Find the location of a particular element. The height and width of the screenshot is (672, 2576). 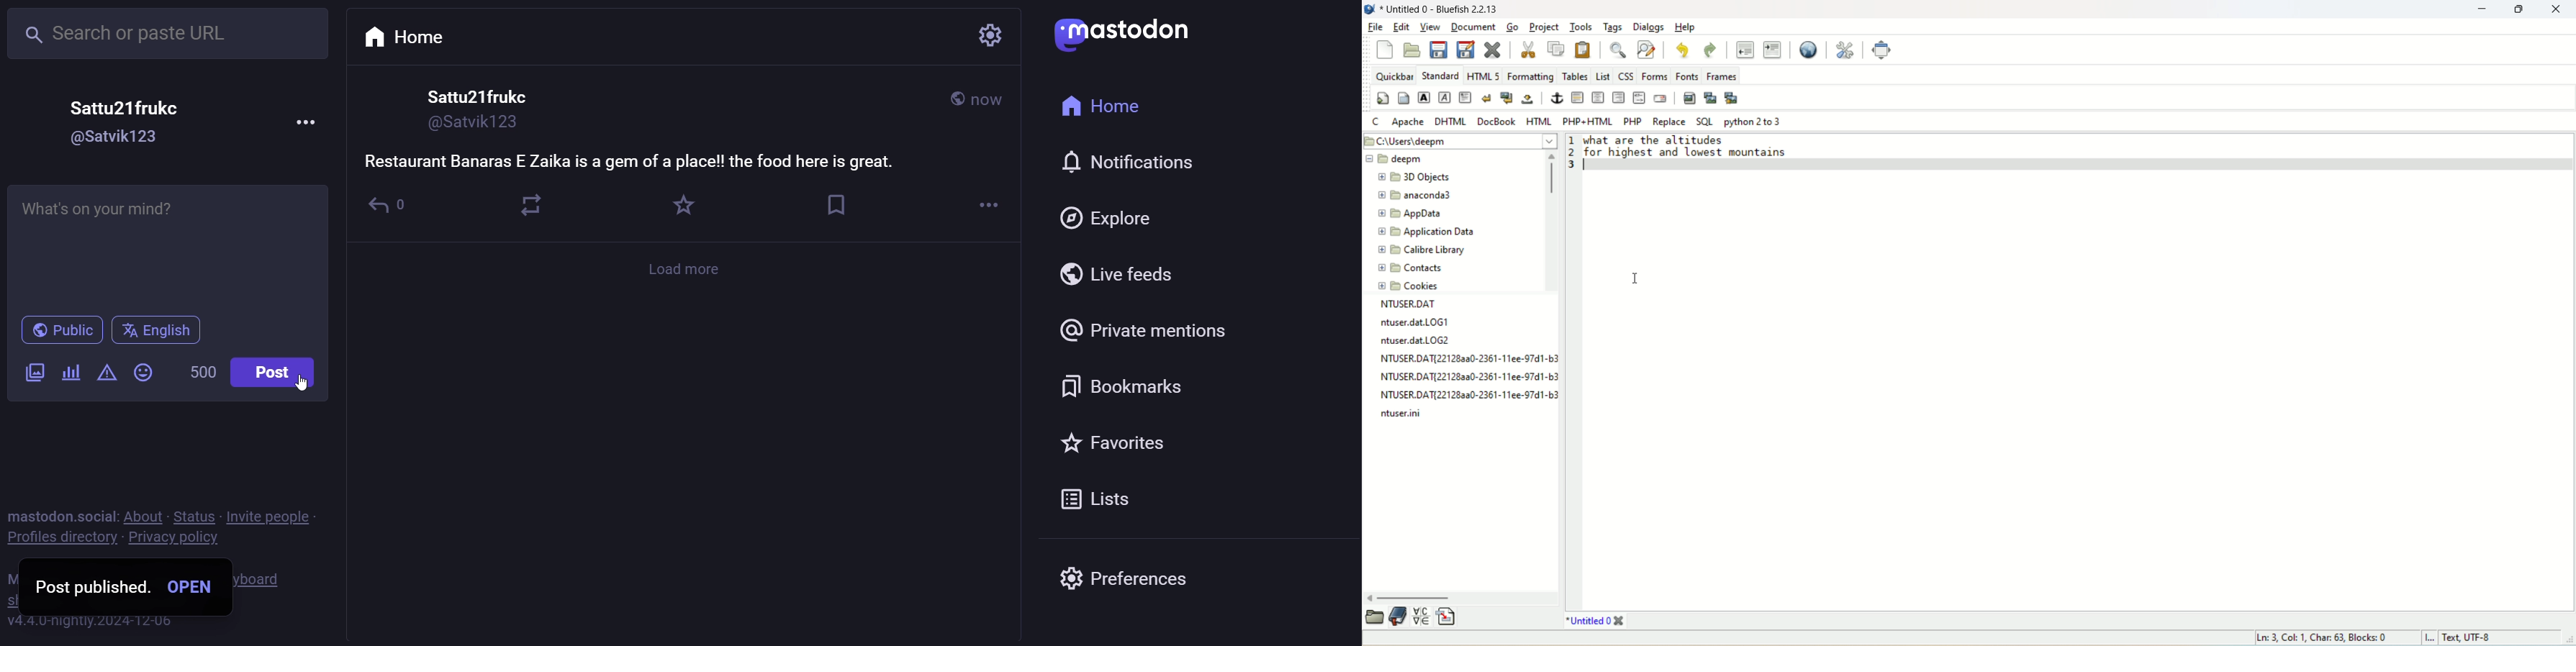

now is located at coordinates (990, 102).